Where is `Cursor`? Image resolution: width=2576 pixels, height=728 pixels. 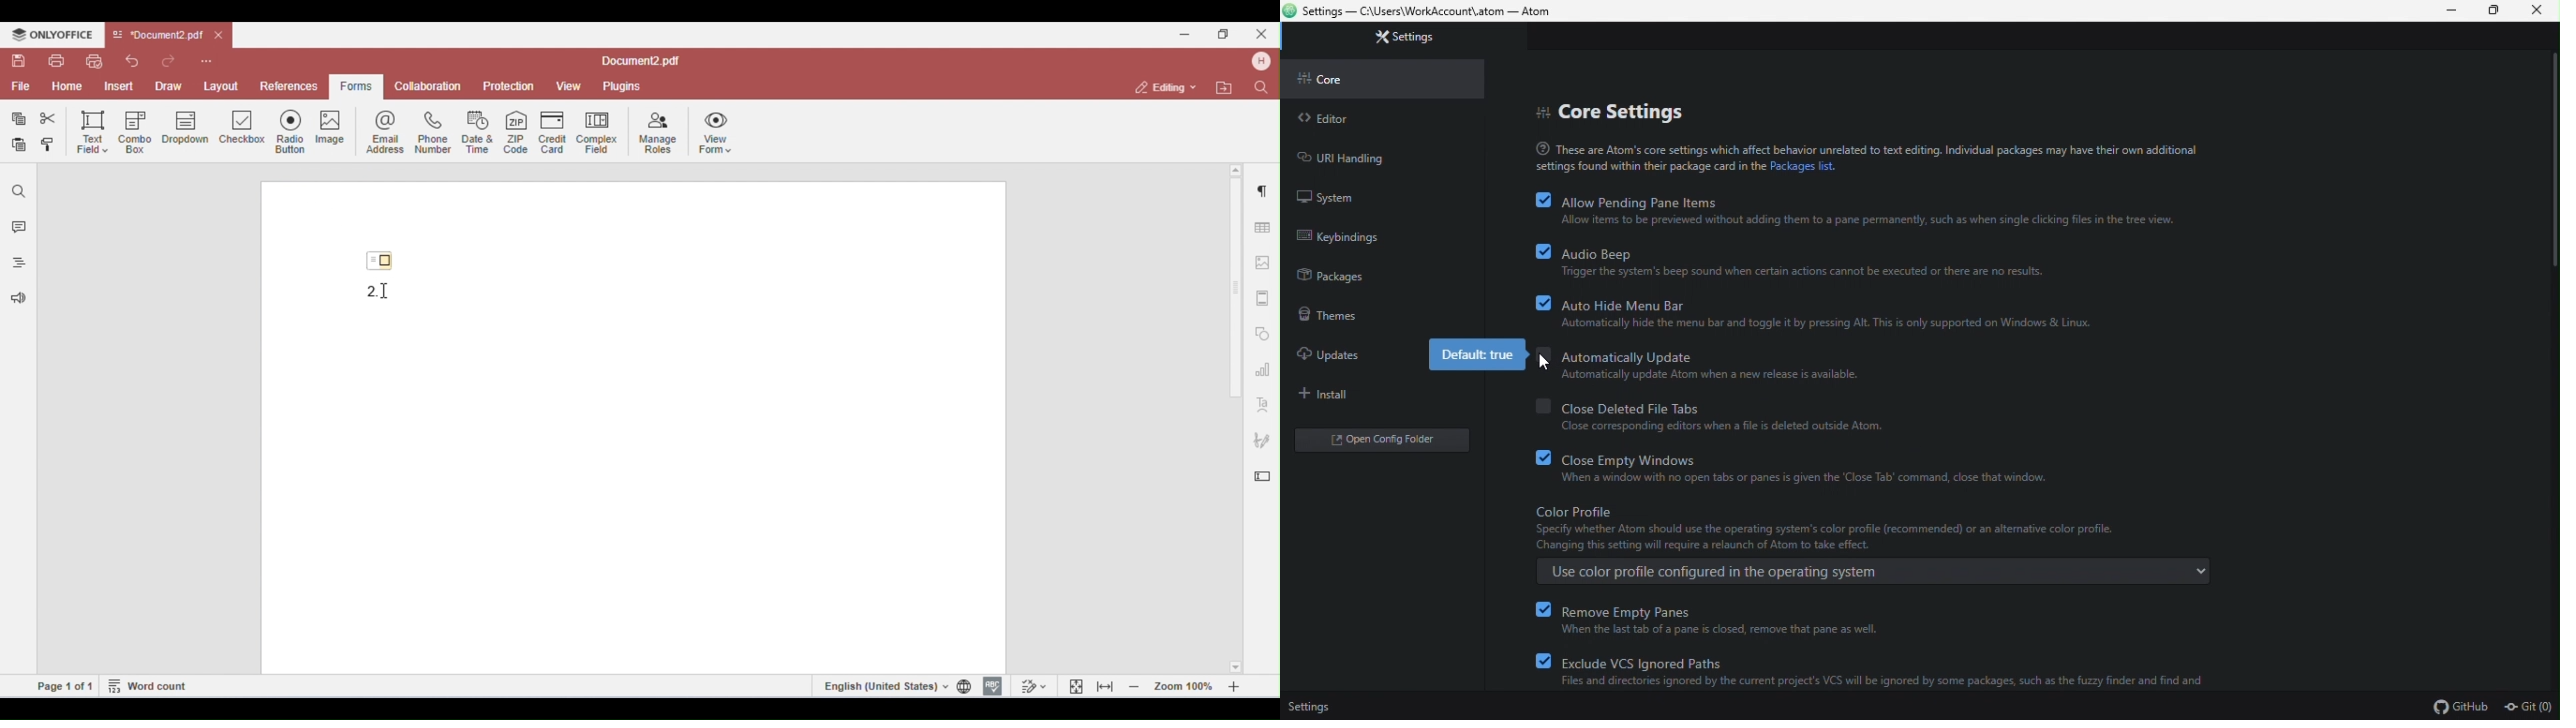
Cursor is located at coordinates (1547, 364).